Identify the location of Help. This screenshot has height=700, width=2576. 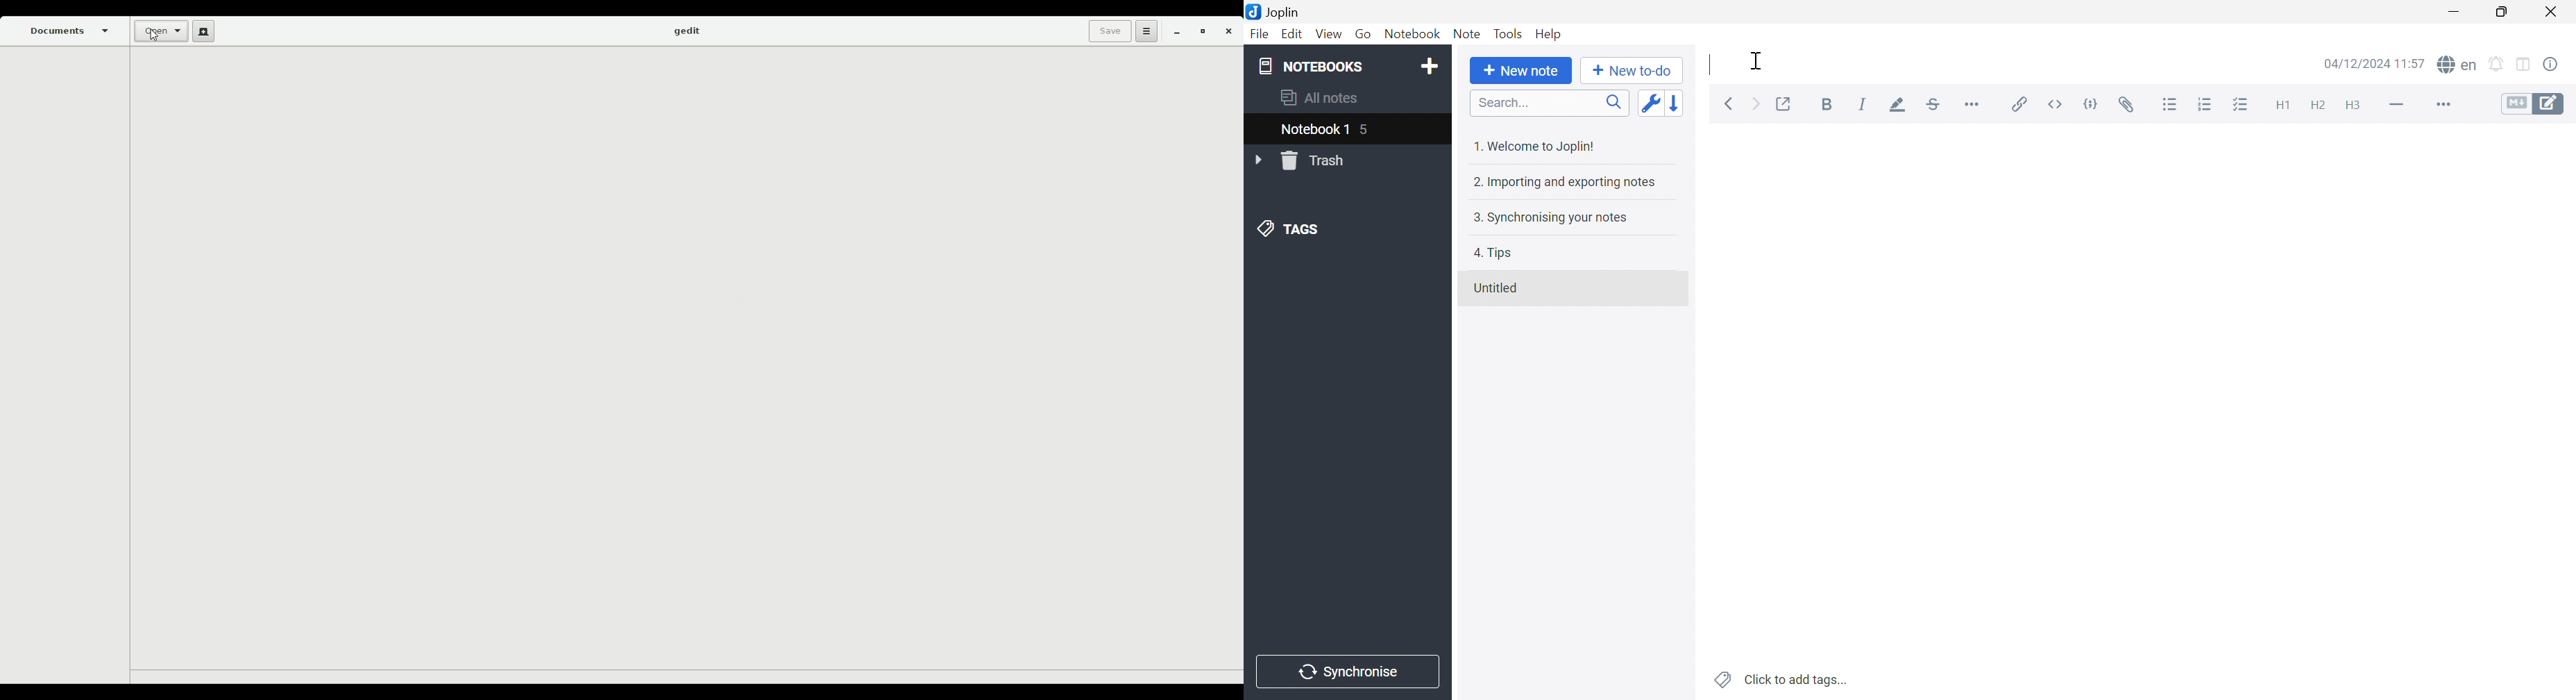
(1549, 33).